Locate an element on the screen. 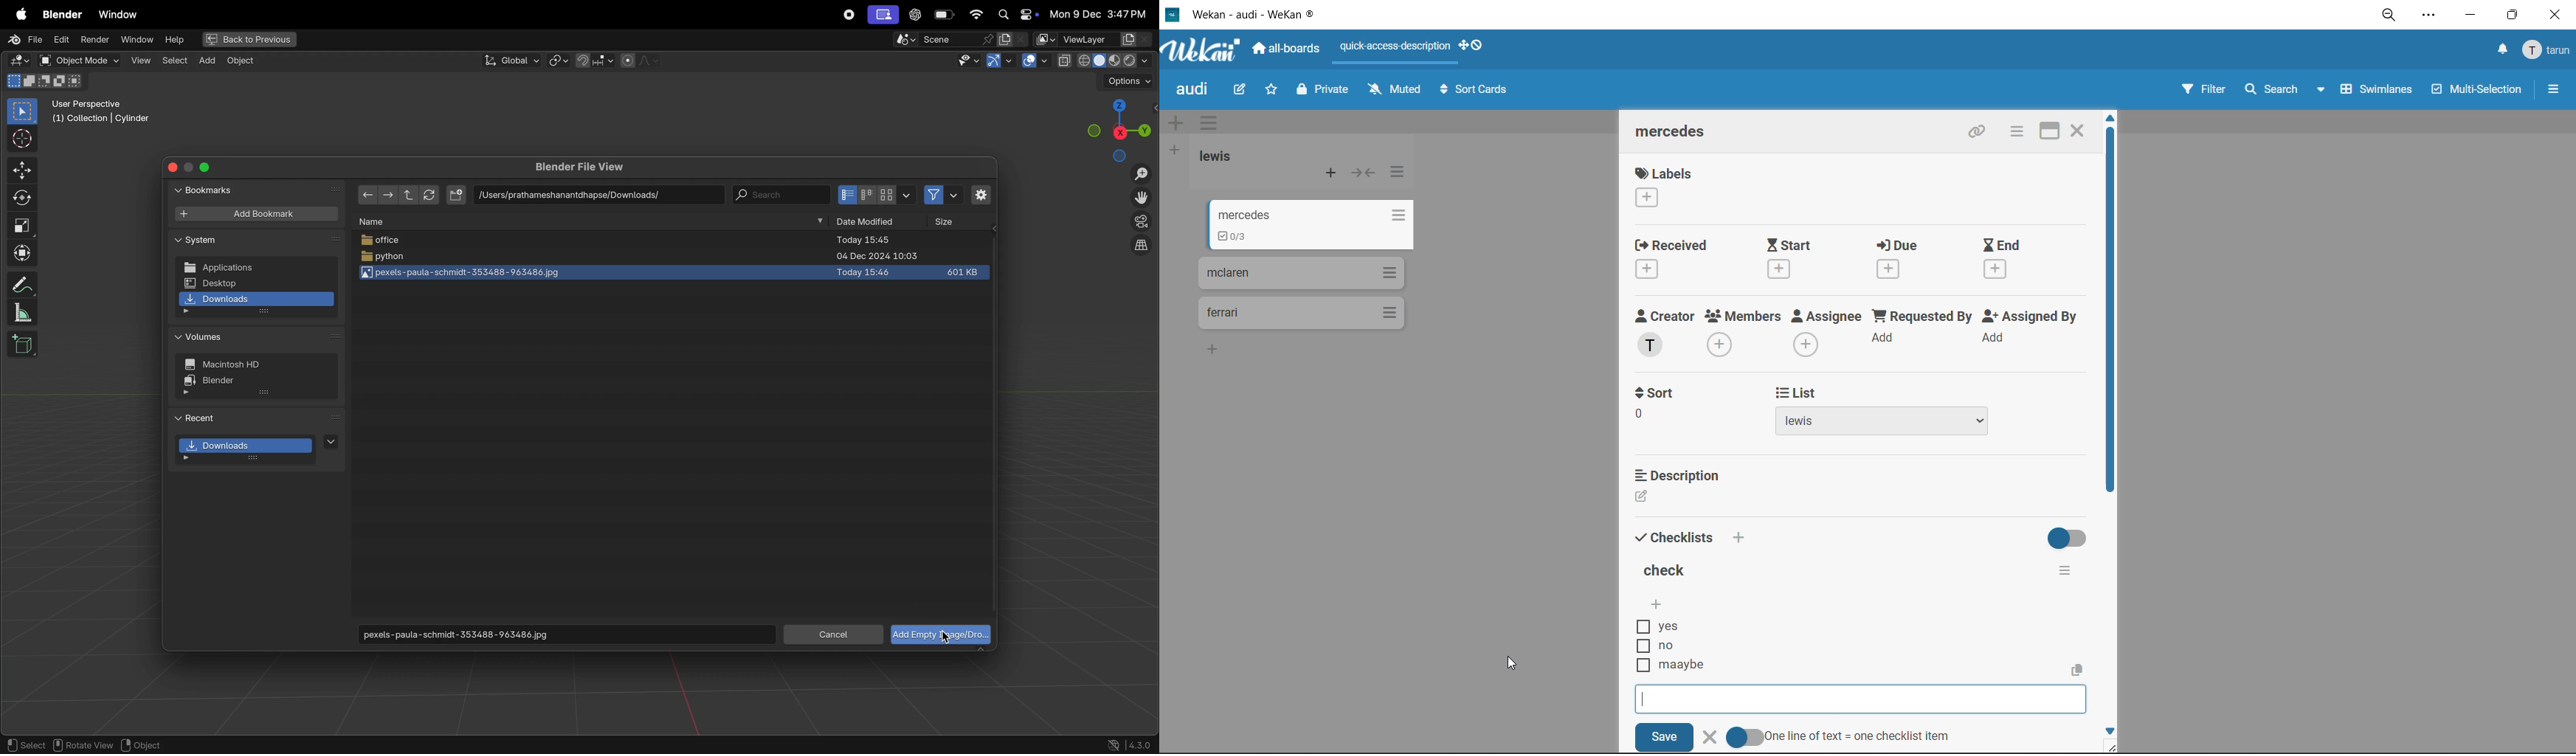 The height and width of the screenshot is (756, 2576). save is located at coordinates (1665, 737).